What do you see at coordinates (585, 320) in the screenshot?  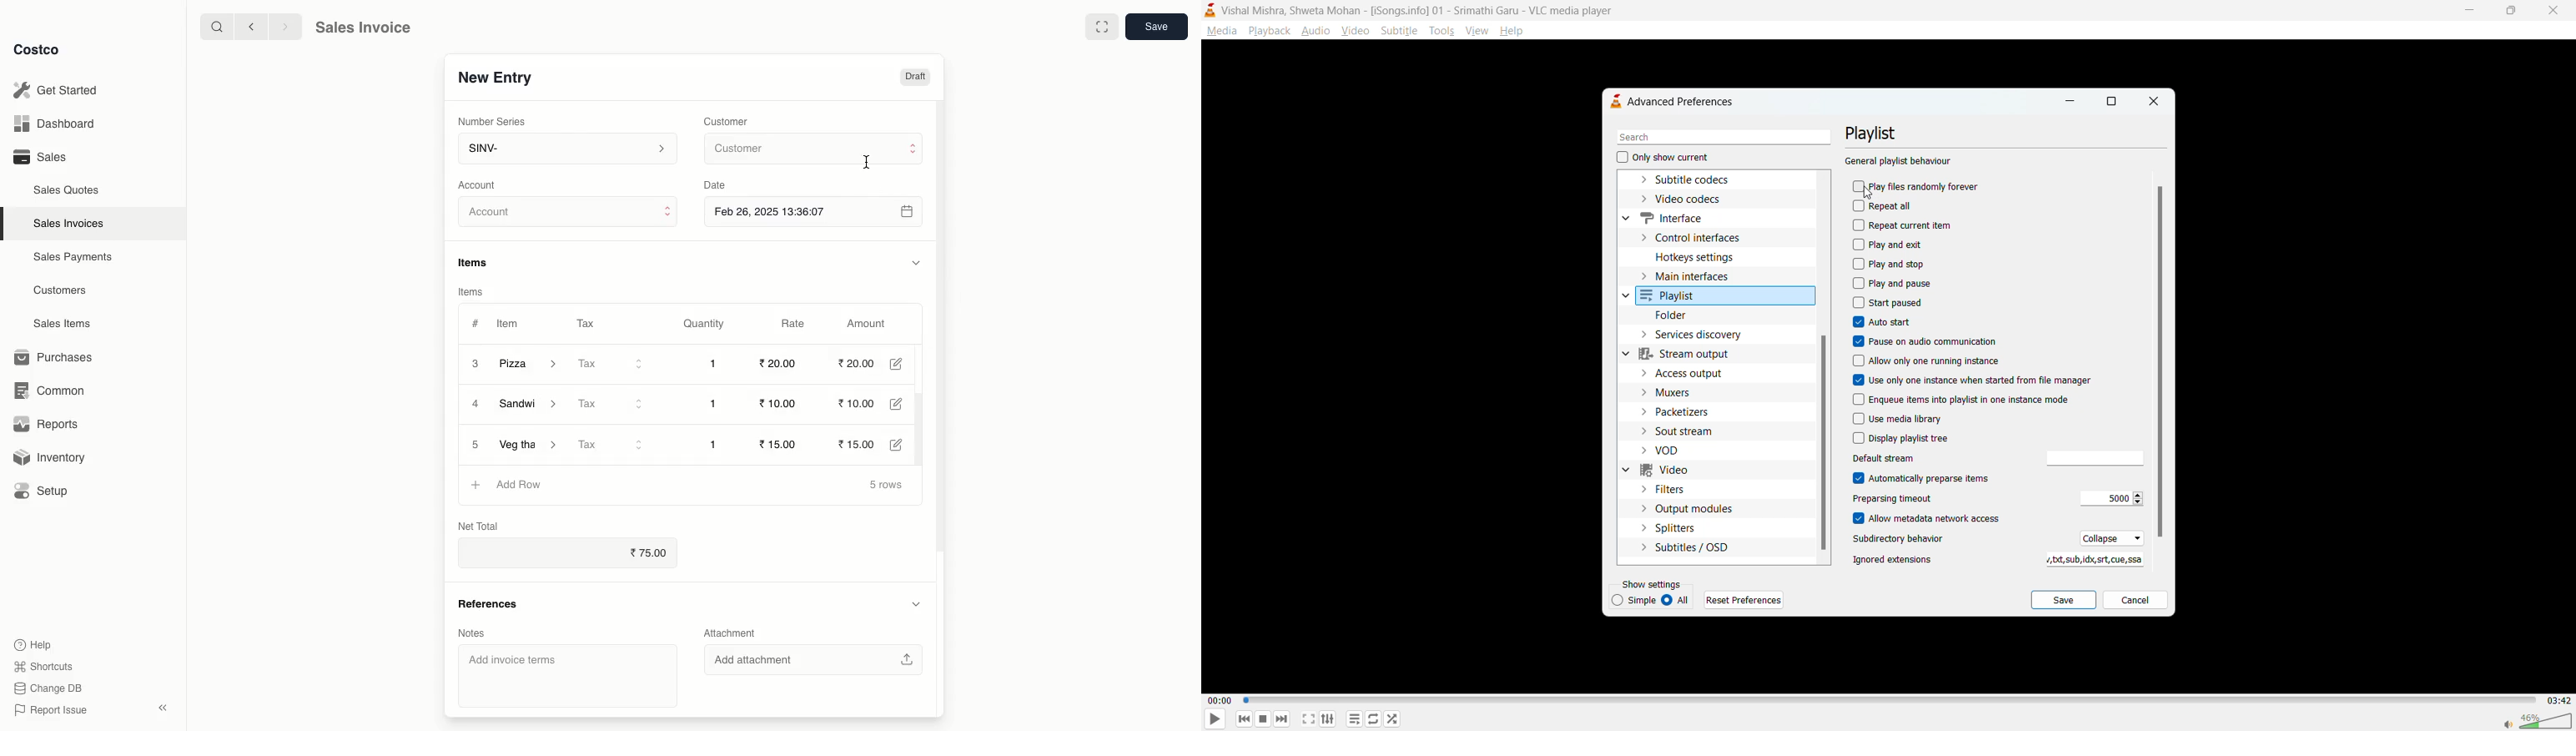 I see `Tax` at bounding box center [585, 320].